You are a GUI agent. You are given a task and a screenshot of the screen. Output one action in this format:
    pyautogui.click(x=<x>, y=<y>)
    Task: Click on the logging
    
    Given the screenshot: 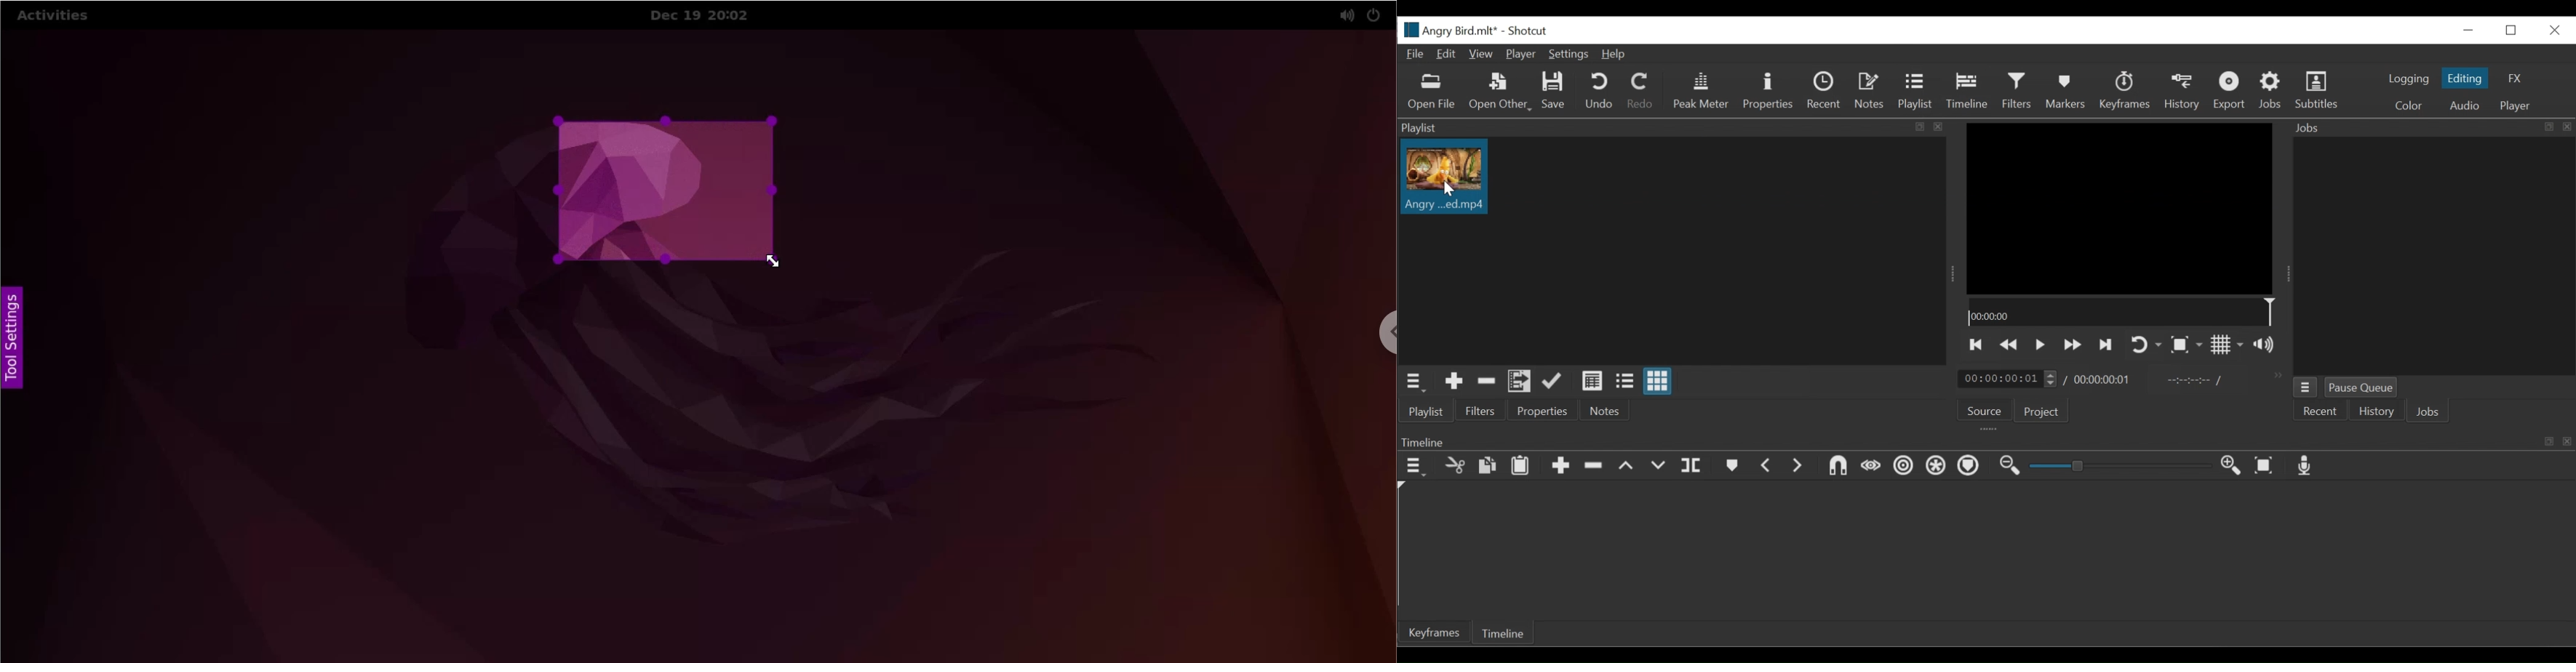 What is the action you would take?
    pyautogui.click(x=2407, y=79)
    